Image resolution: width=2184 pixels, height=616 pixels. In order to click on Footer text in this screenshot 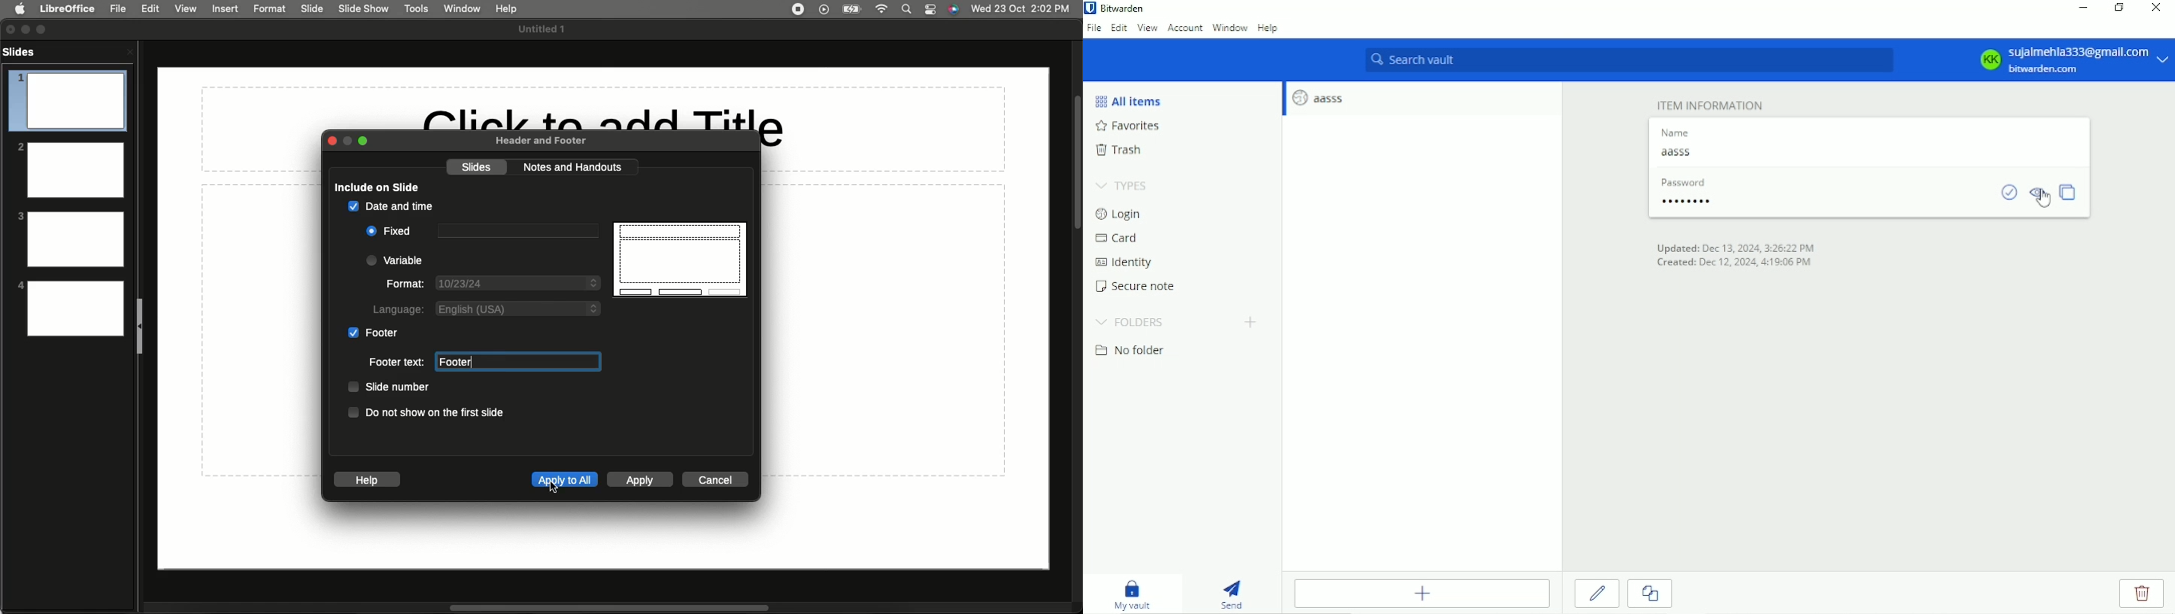, I will do `click(397, 362)`.